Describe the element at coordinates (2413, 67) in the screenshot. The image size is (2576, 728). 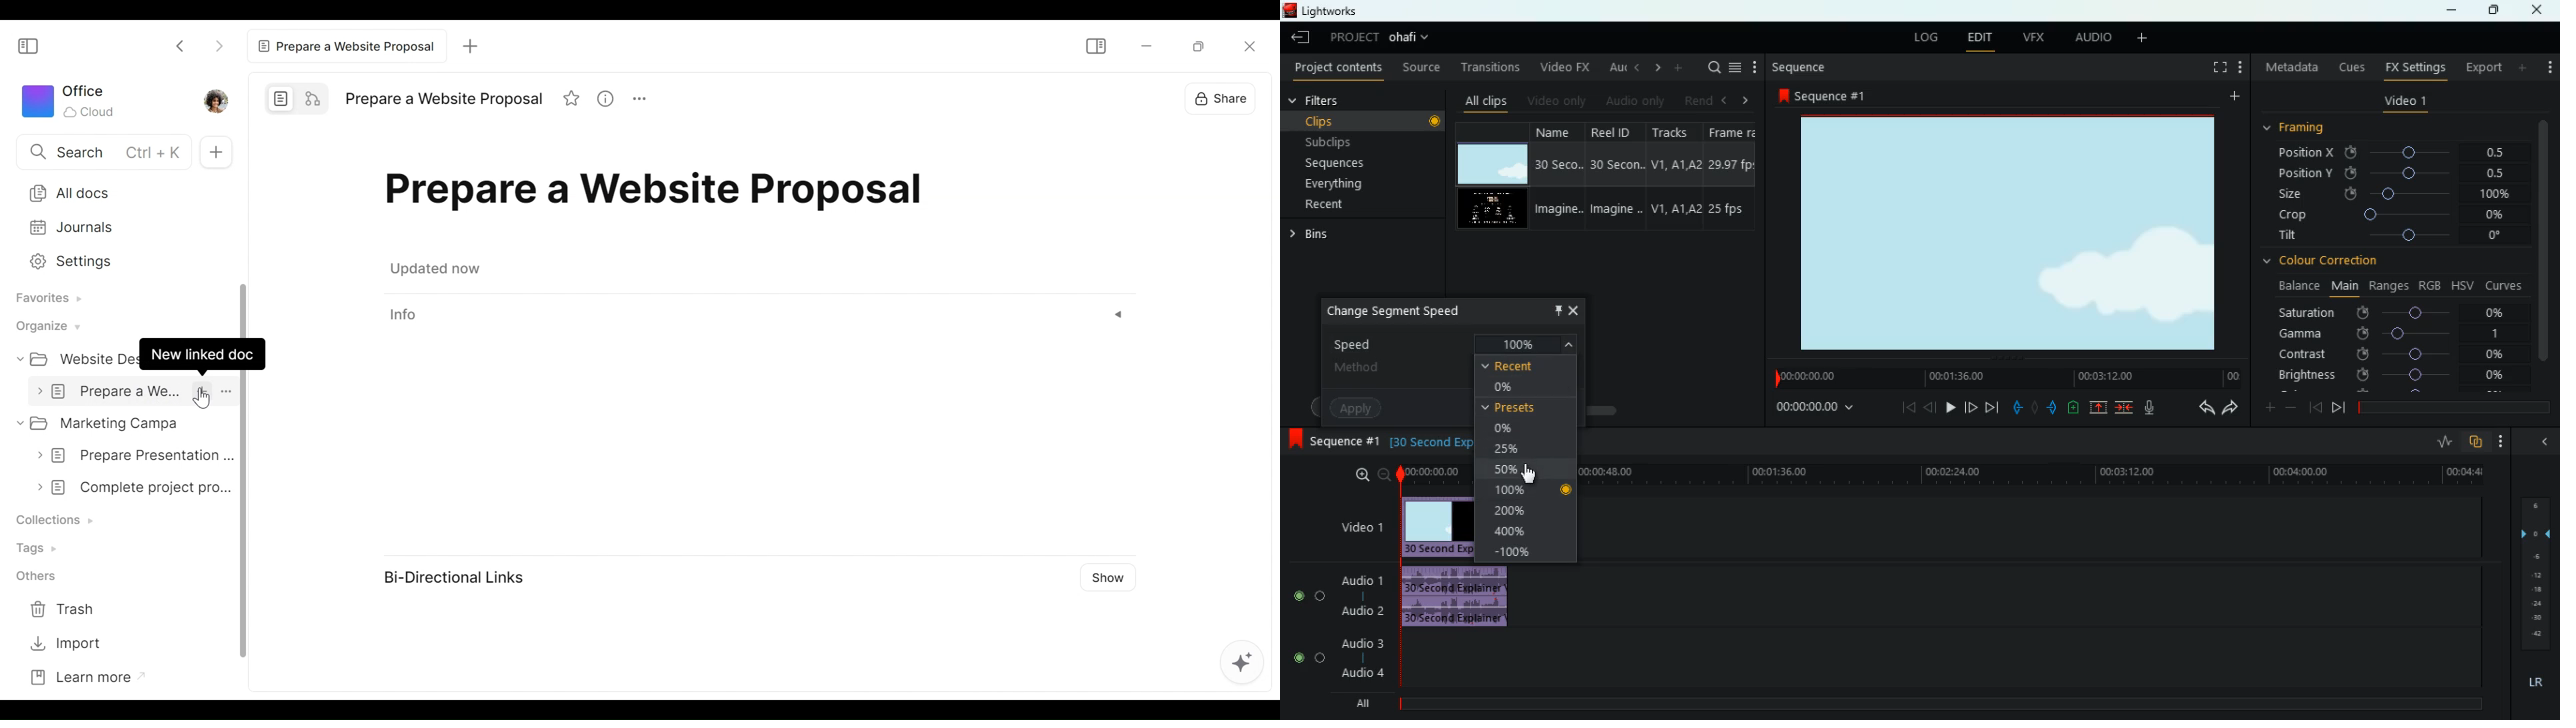
I see `fx settings` at that location.